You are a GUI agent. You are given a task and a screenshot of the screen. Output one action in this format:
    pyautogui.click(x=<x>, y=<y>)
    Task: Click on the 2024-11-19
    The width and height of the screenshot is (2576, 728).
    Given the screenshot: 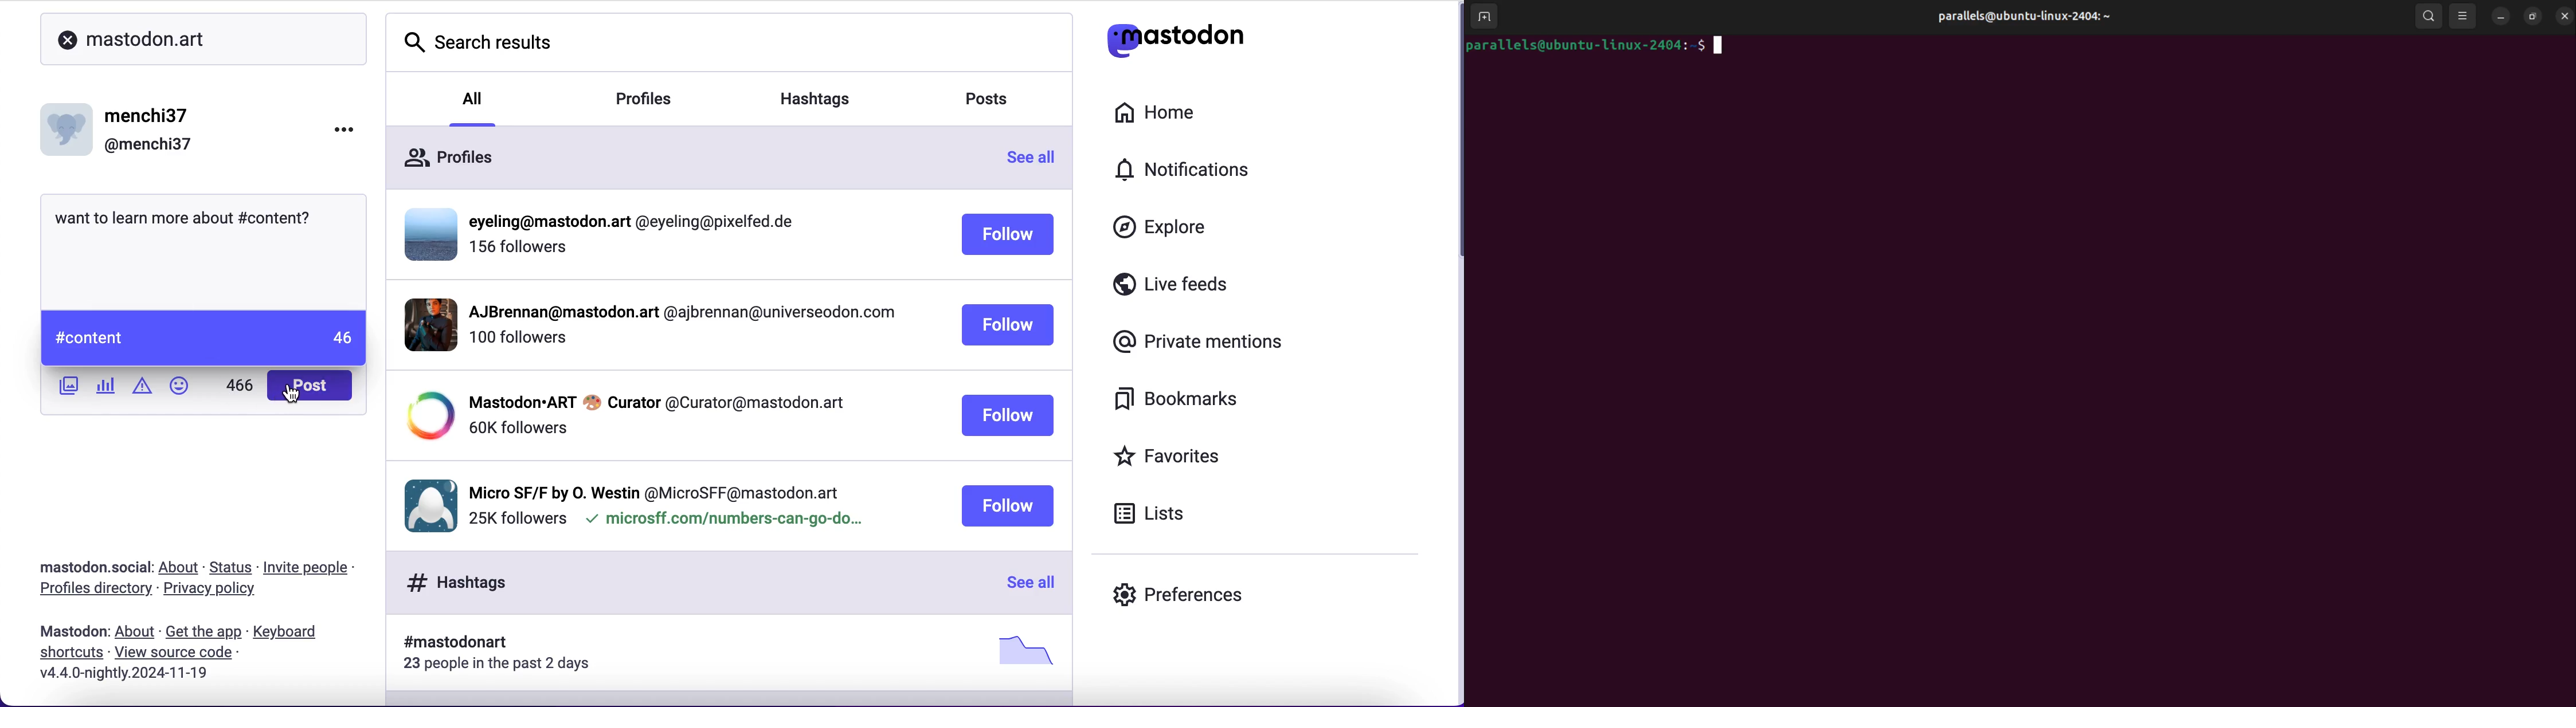 What is the action you would take?
    pyautogui.click(x=129, y=673)
    